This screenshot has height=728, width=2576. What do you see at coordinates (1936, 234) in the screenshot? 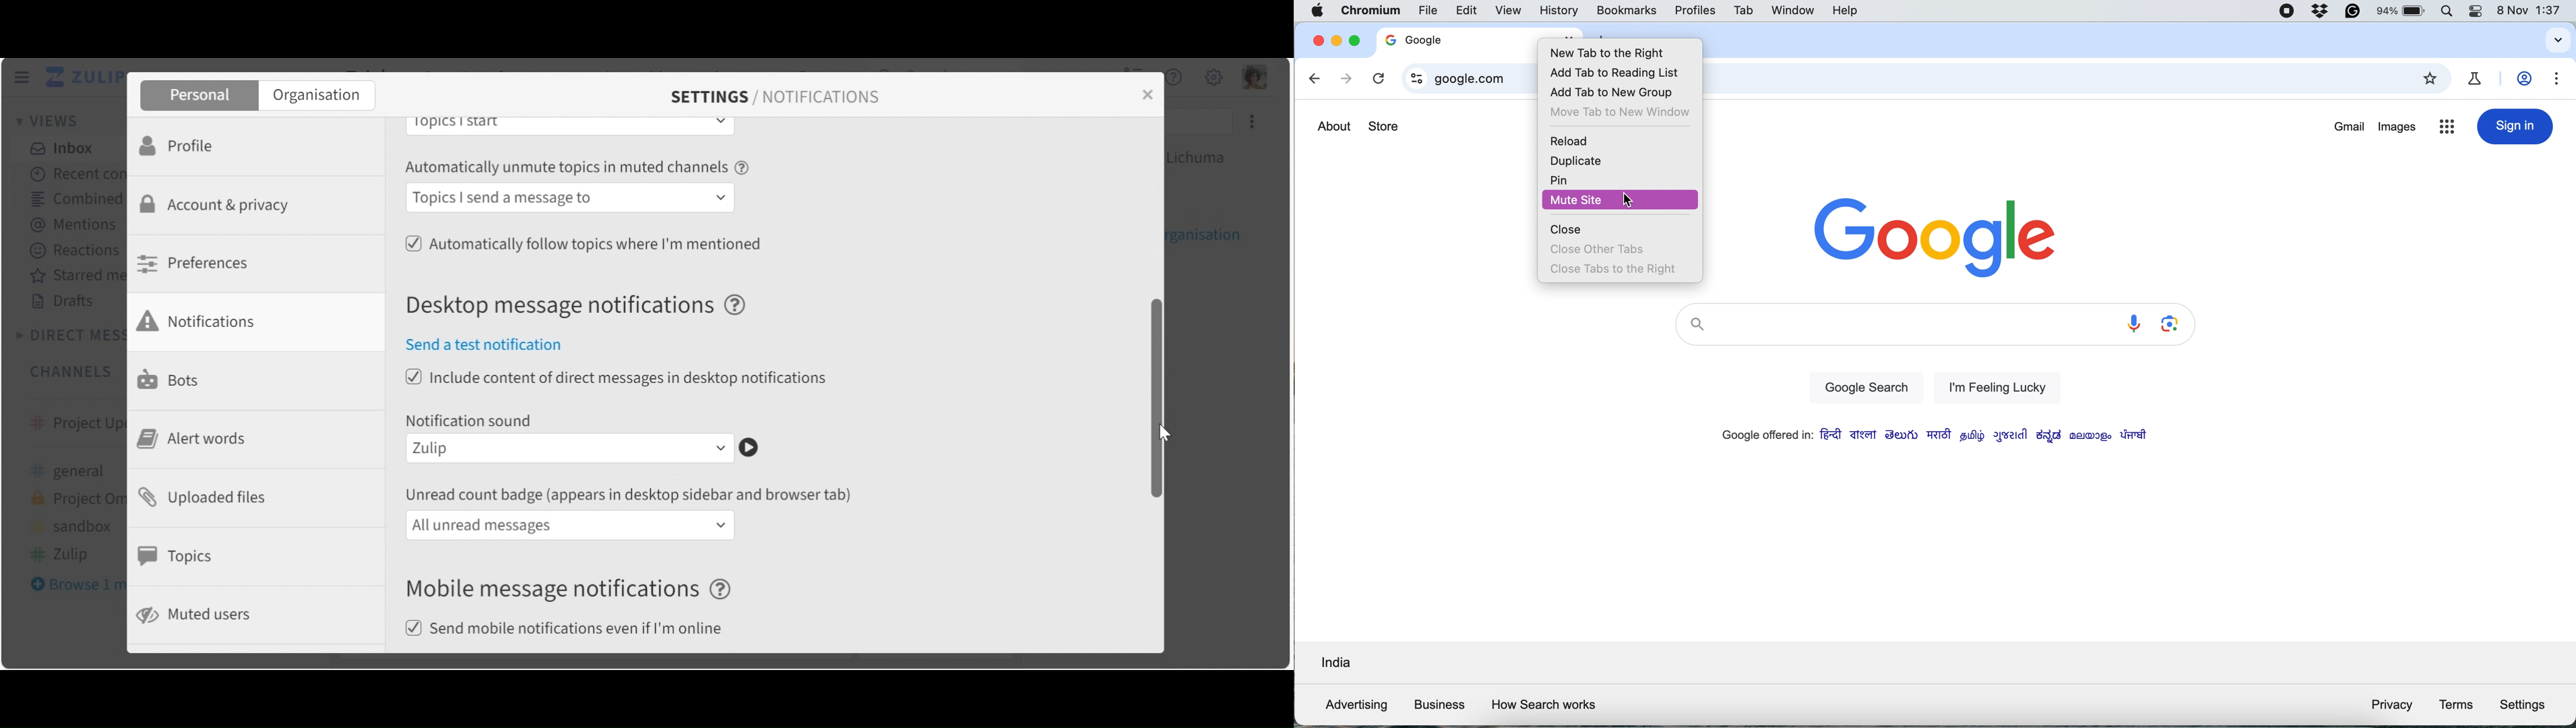
I see `google` at bounding box center [1936, 234].